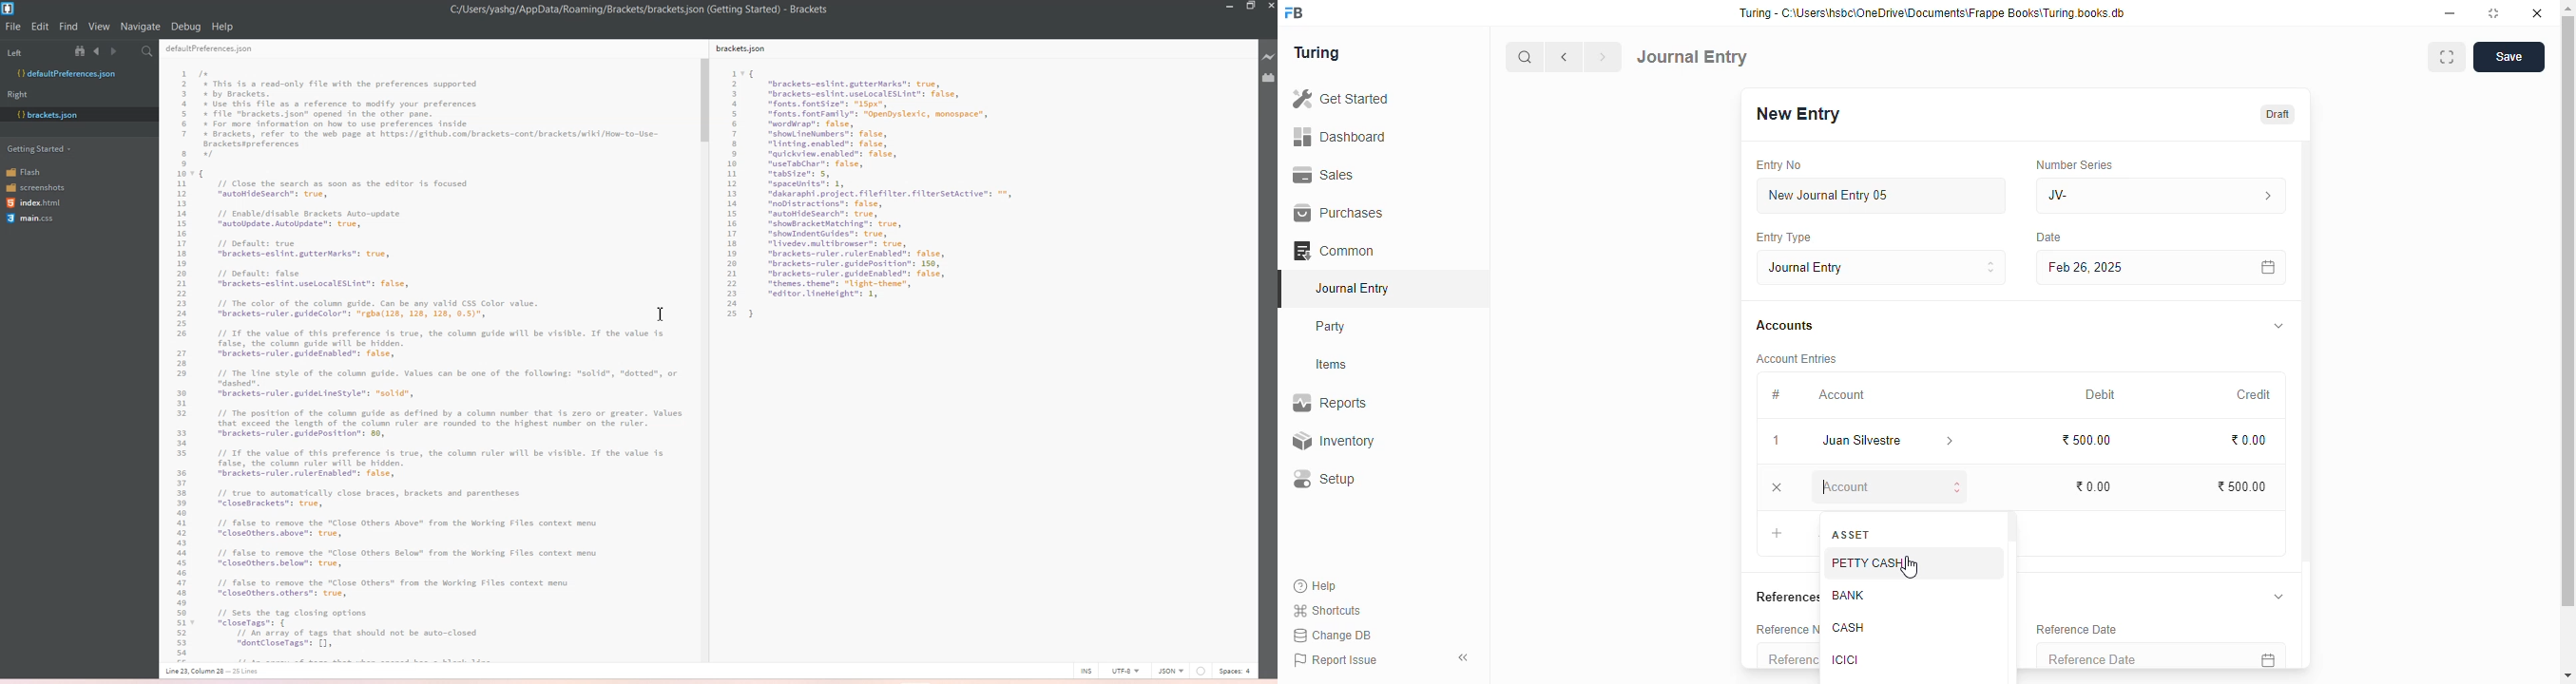 This screenshot has width=2576, height=700. Describe the element at coordinates (1693, 56) in the screenshot. I see `journal entry` at that location.